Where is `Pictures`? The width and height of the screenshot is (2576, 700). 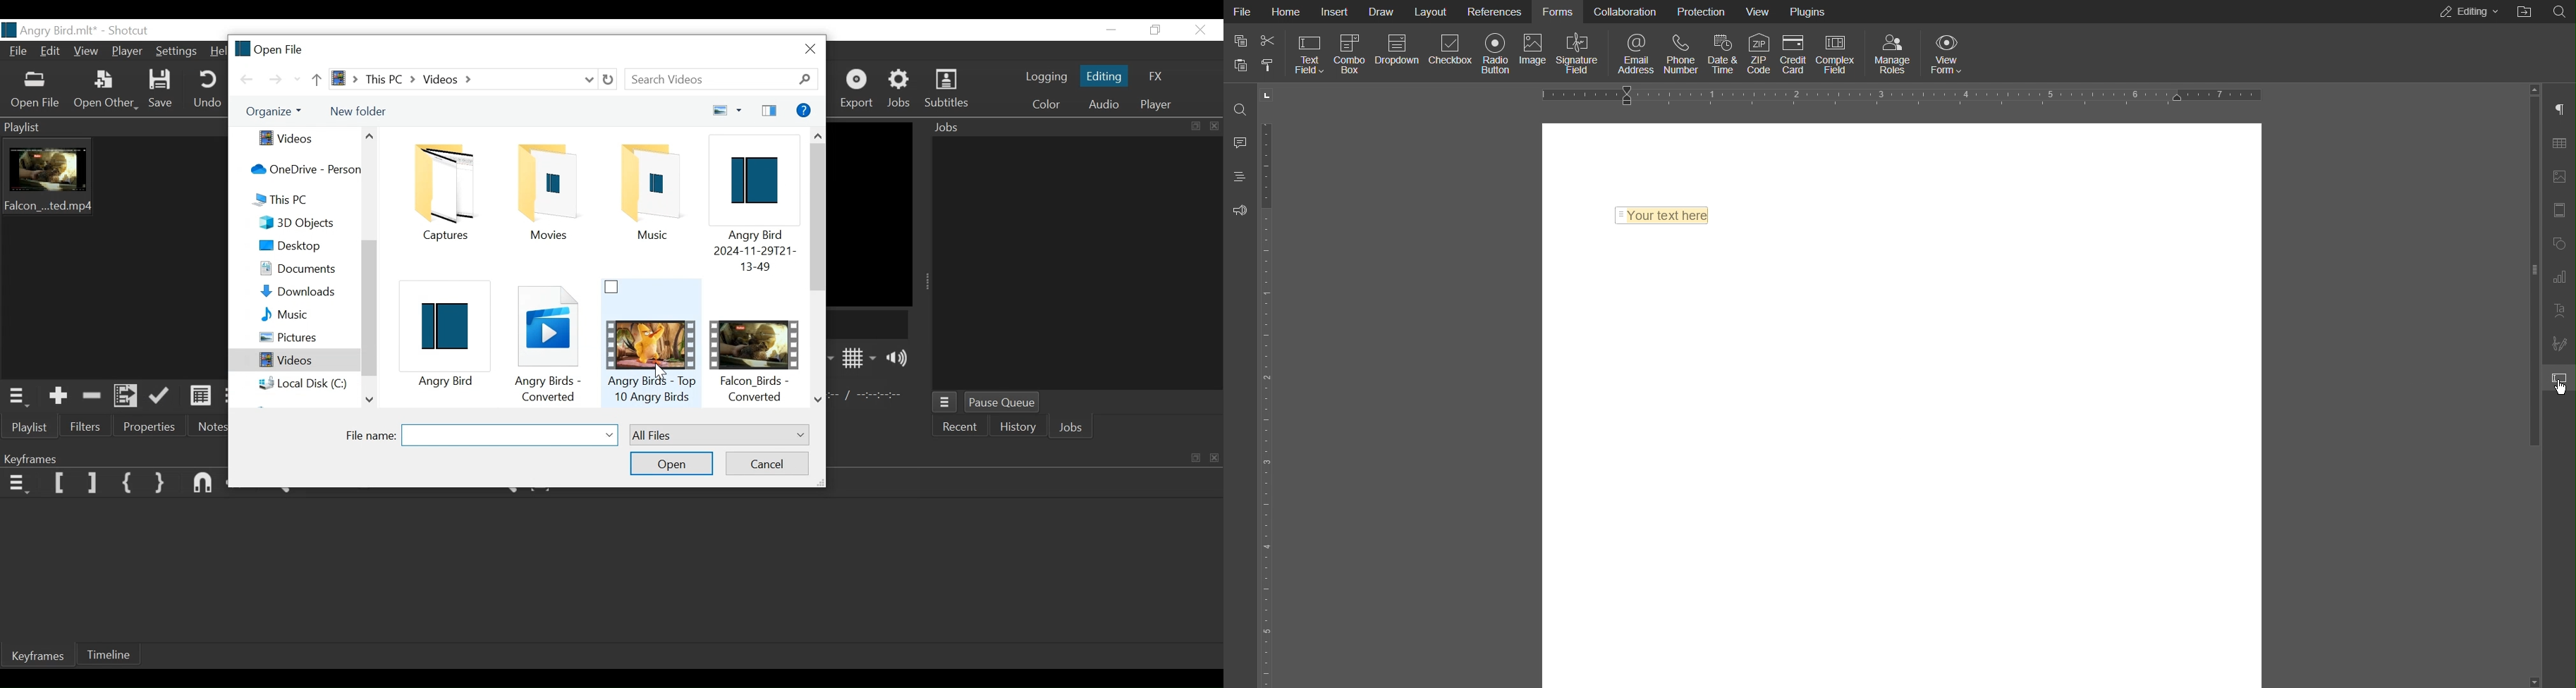 Pictures is located at coordinates (303, 338).